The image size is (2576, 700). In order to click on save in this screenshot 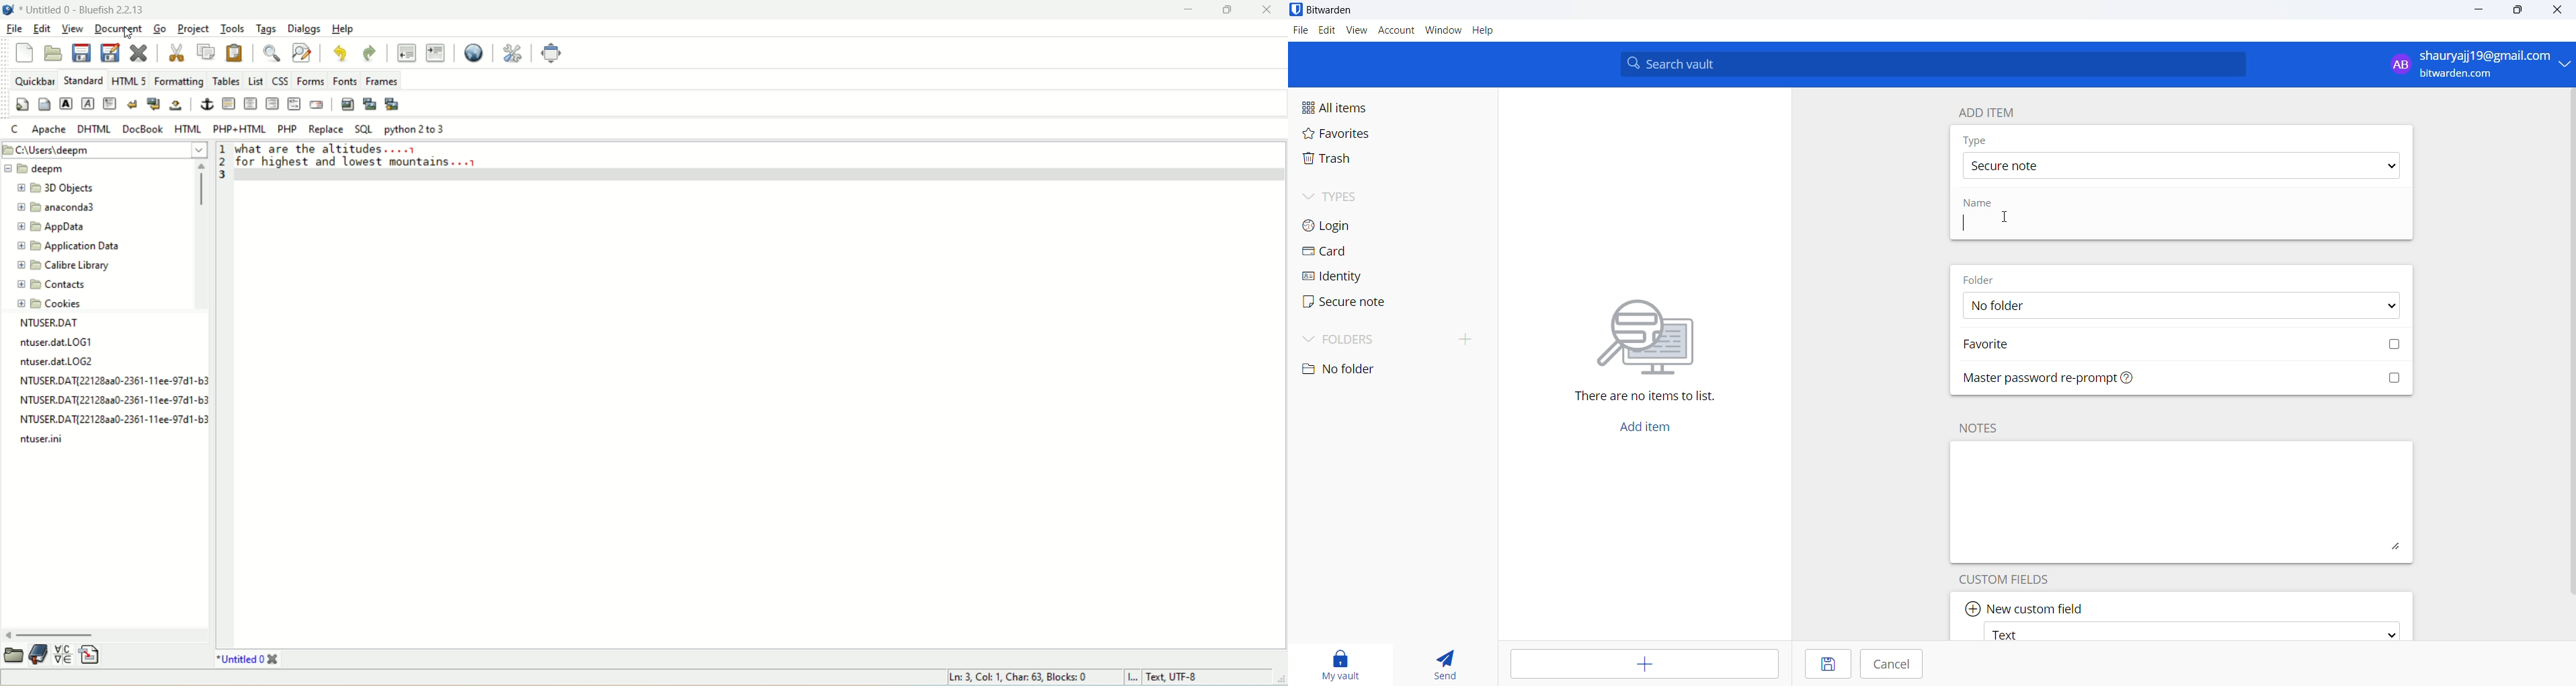, I will do `click(1822, 664)`.